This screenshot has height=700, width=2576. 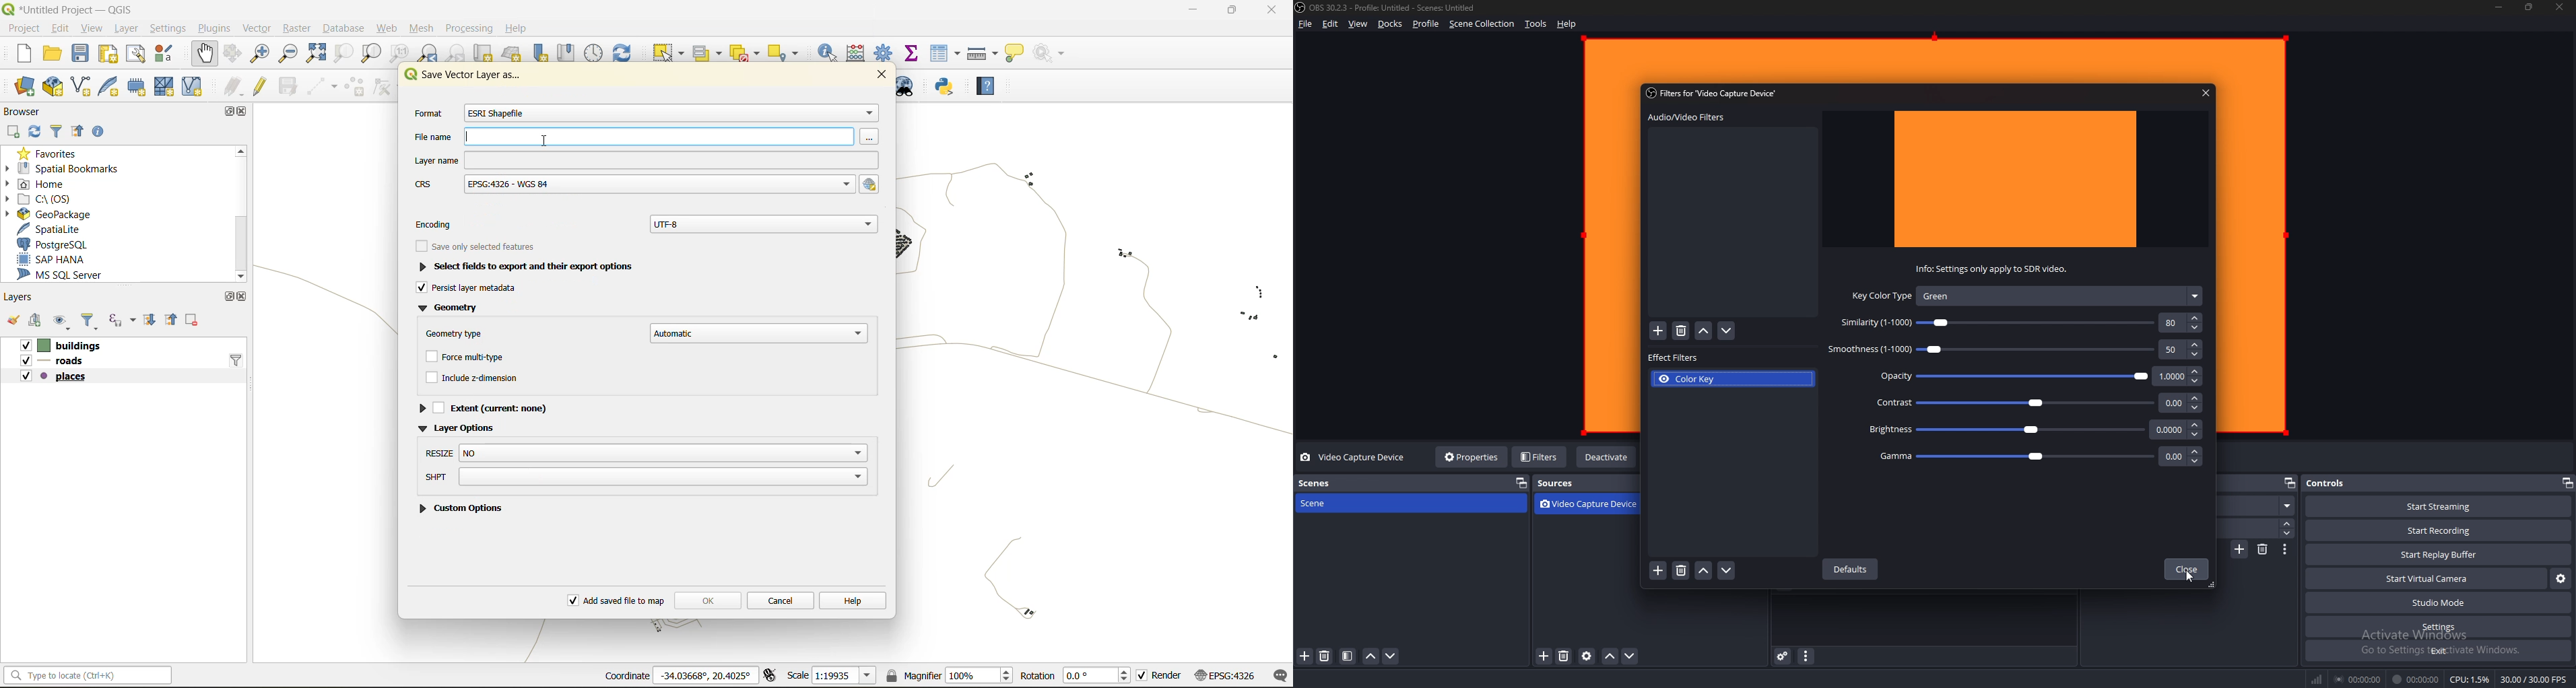 I want to click on popout, so click(x=2289, y=484).